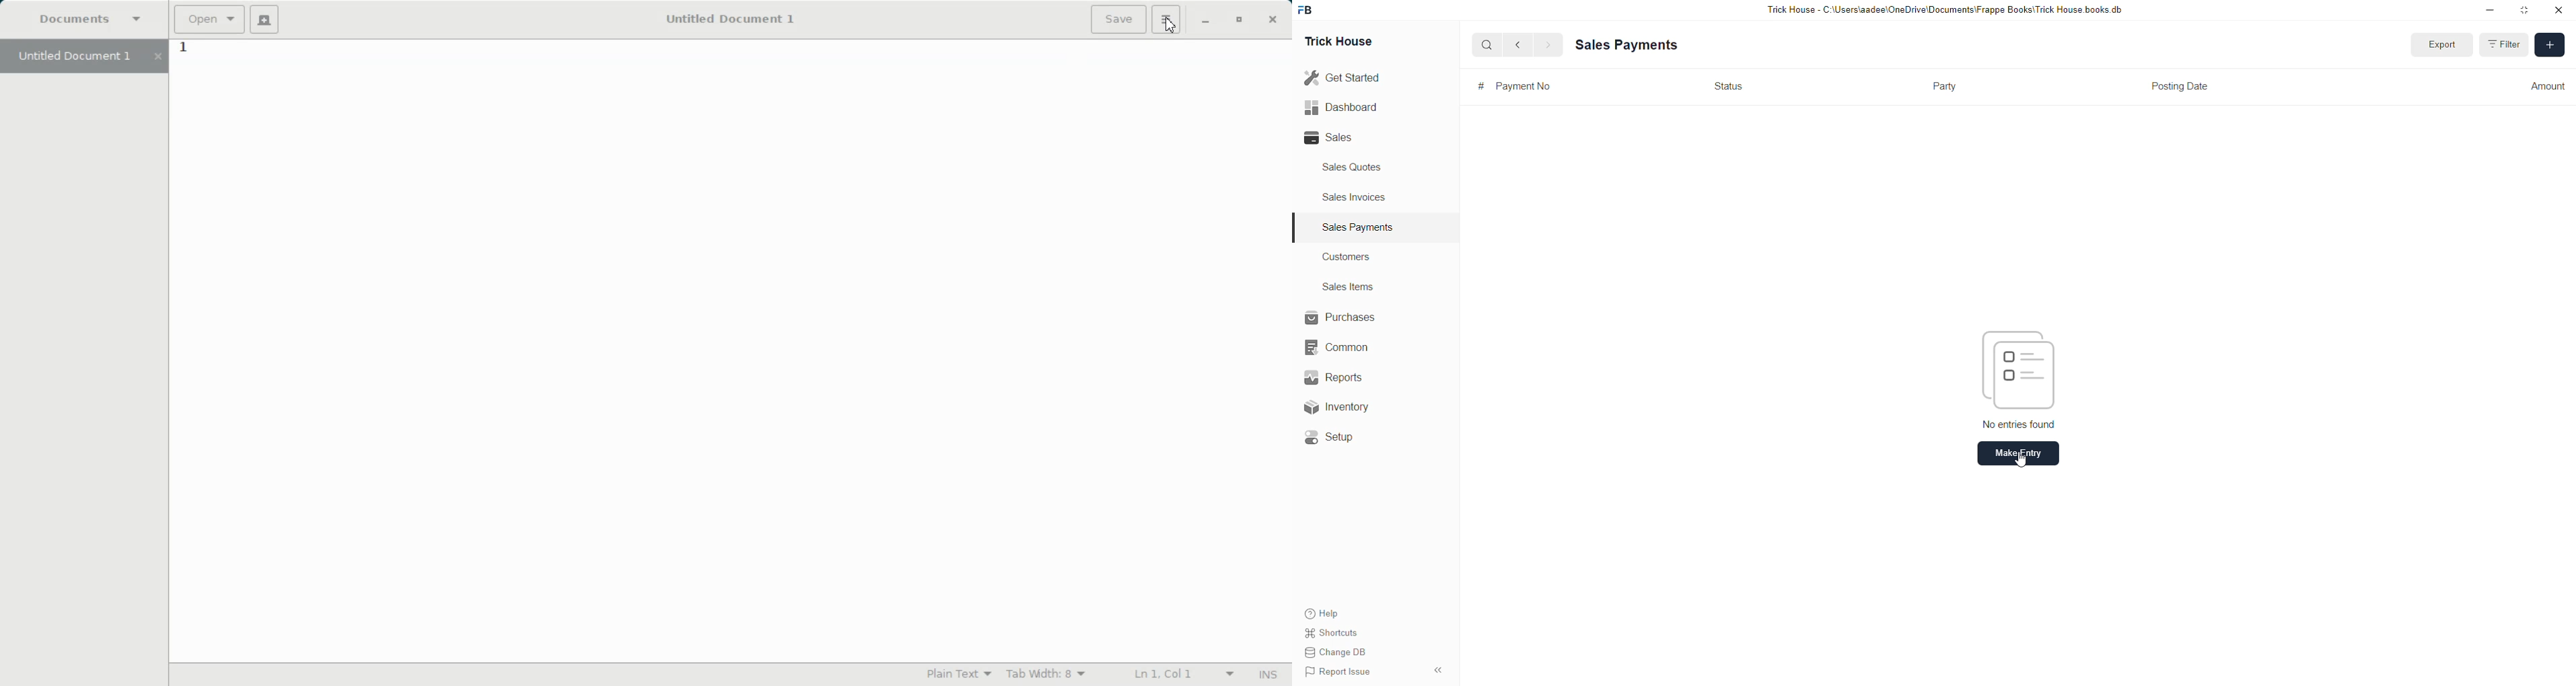 Image resolution: width=2576 pixels, height=700 pixels. What do you see at coordinates (2181, 88) in the screenshot?
I see `Posting Date` at bounding box center [2181, 88].